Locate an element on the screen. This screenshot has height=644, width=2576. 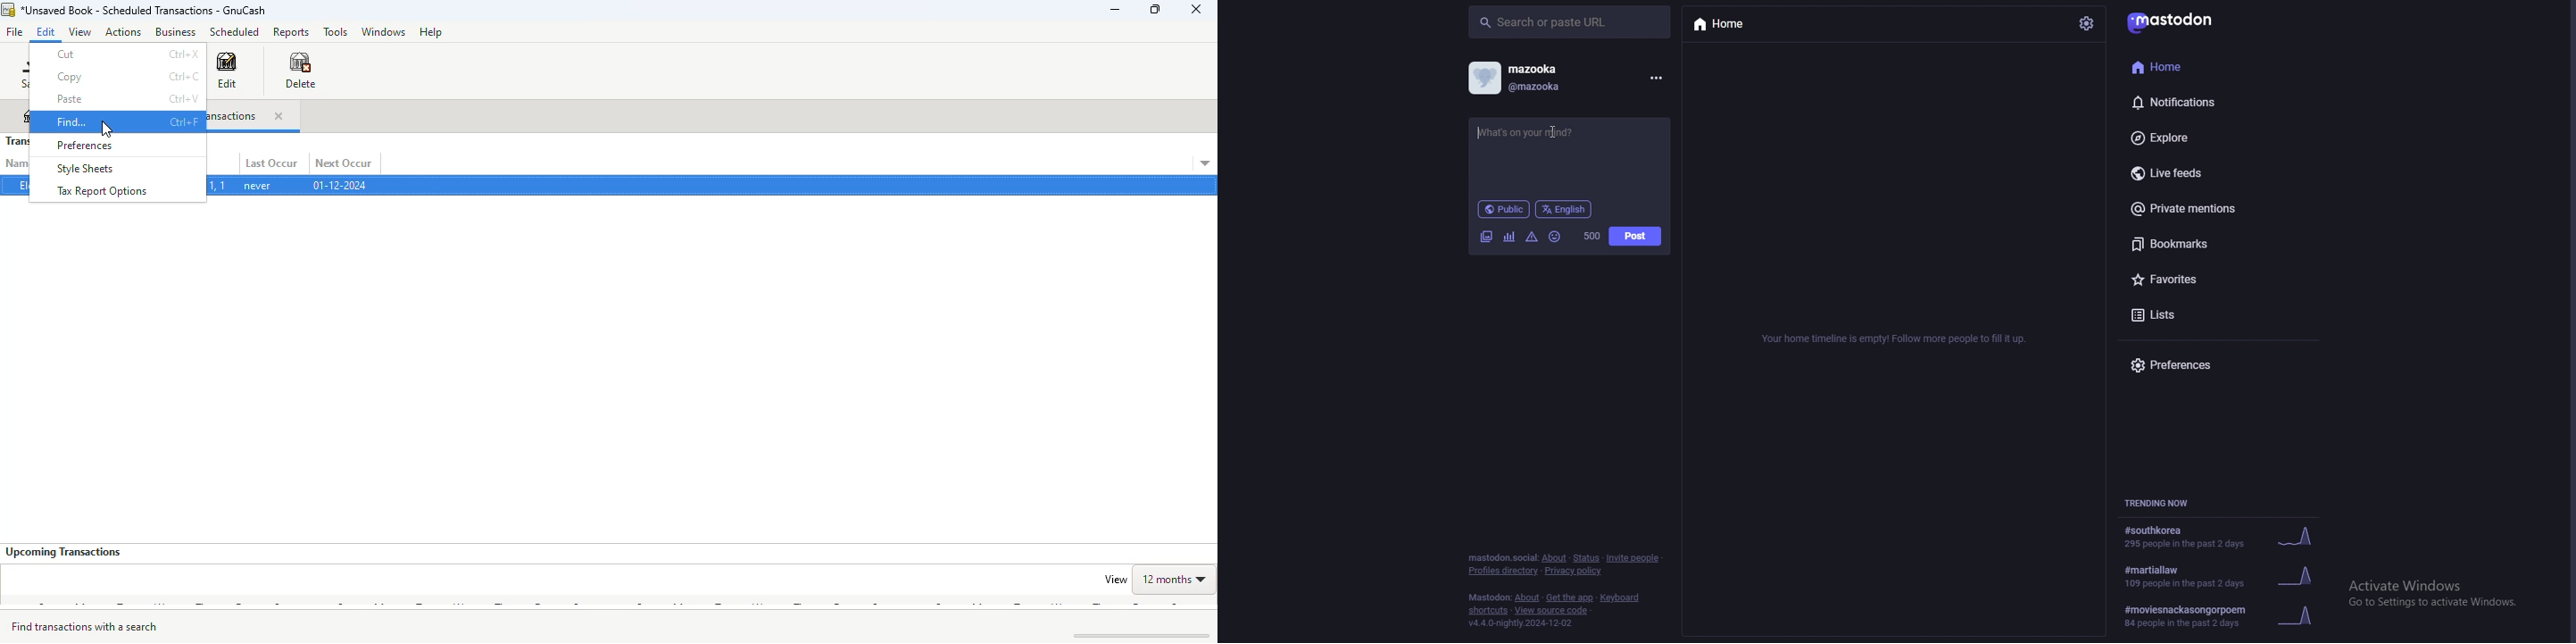
profiles directory is located at coordinates (1504, 571).